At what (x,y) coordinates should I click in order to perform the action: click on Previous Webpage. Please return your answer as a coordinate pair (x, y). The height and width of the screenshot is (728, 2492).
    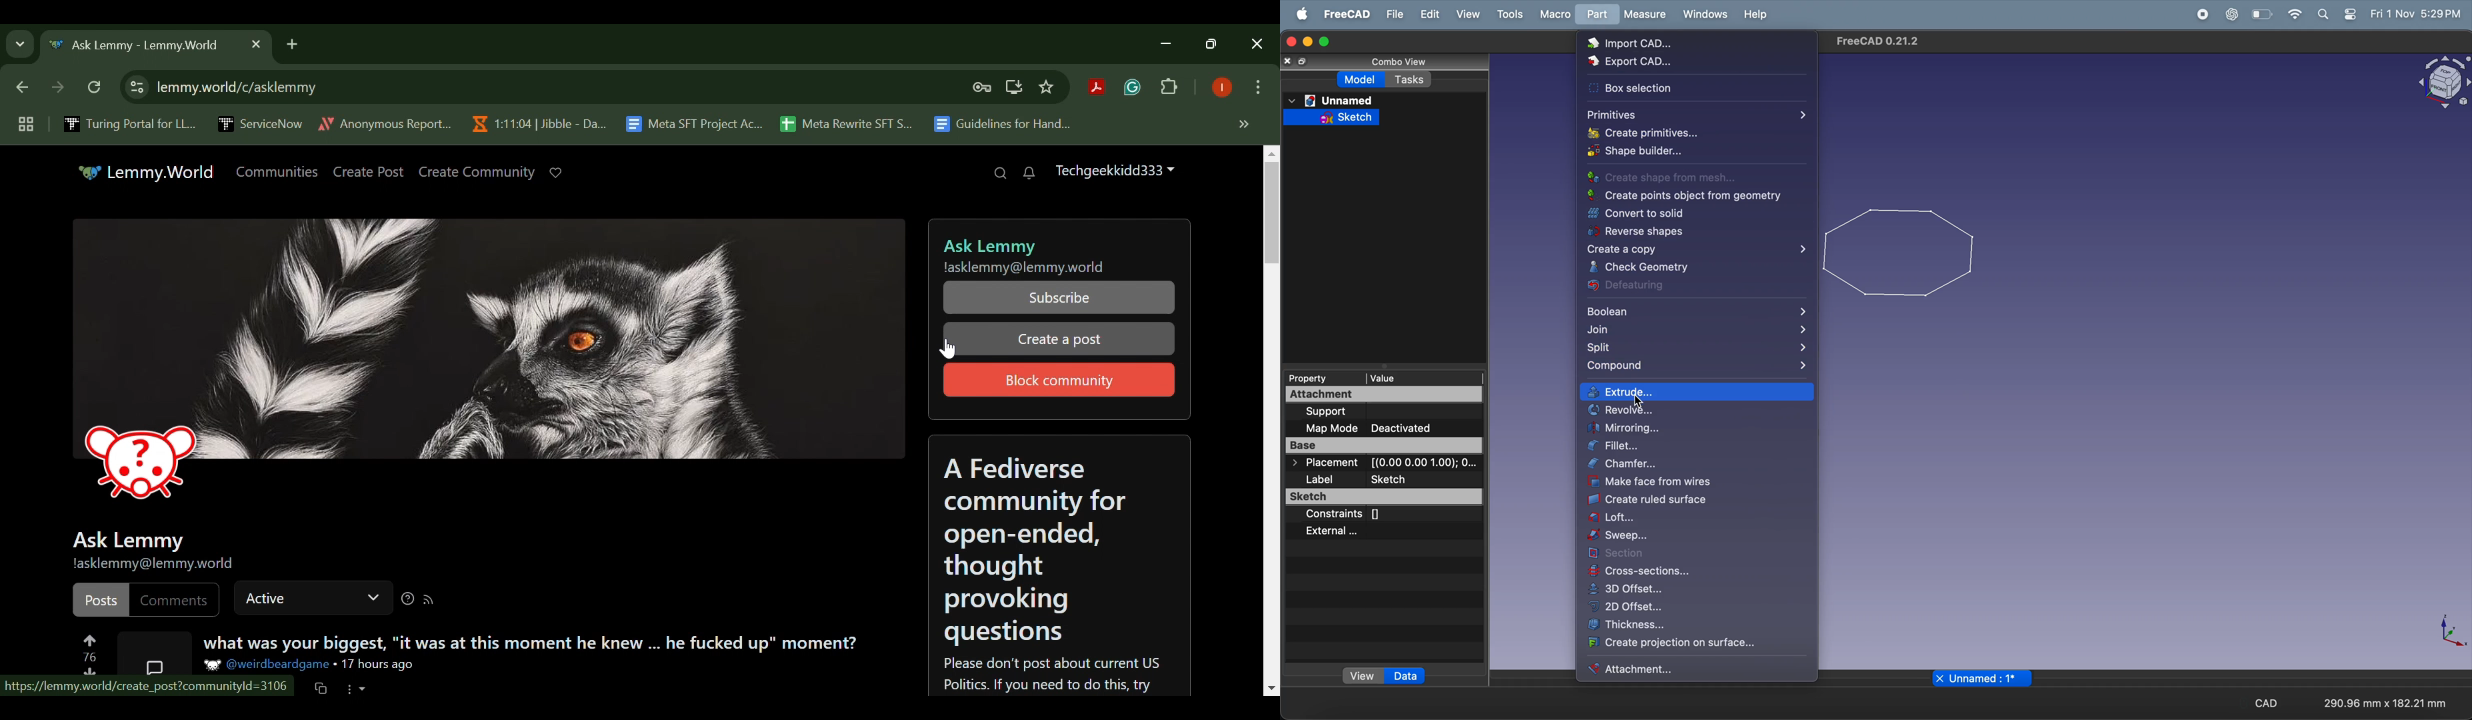
    Looking at the image, I should click on (19, 89).